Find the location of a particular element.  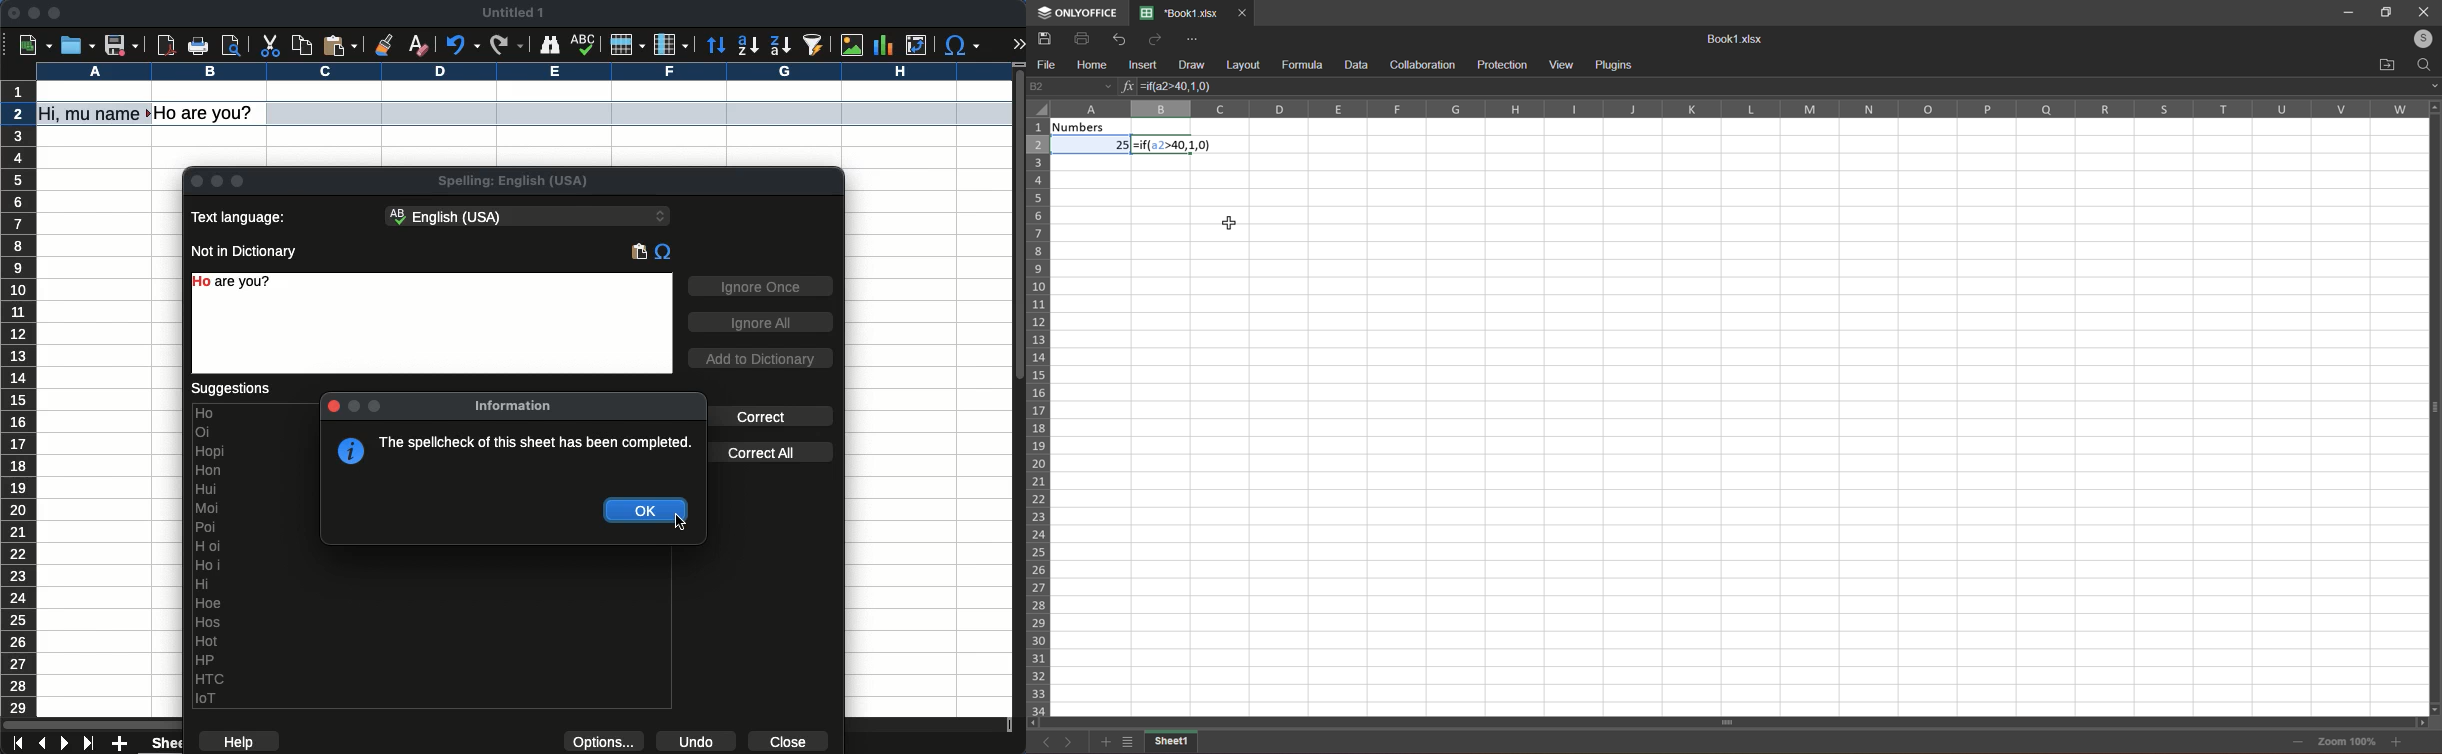

okay is located at coordinates (646, 513).